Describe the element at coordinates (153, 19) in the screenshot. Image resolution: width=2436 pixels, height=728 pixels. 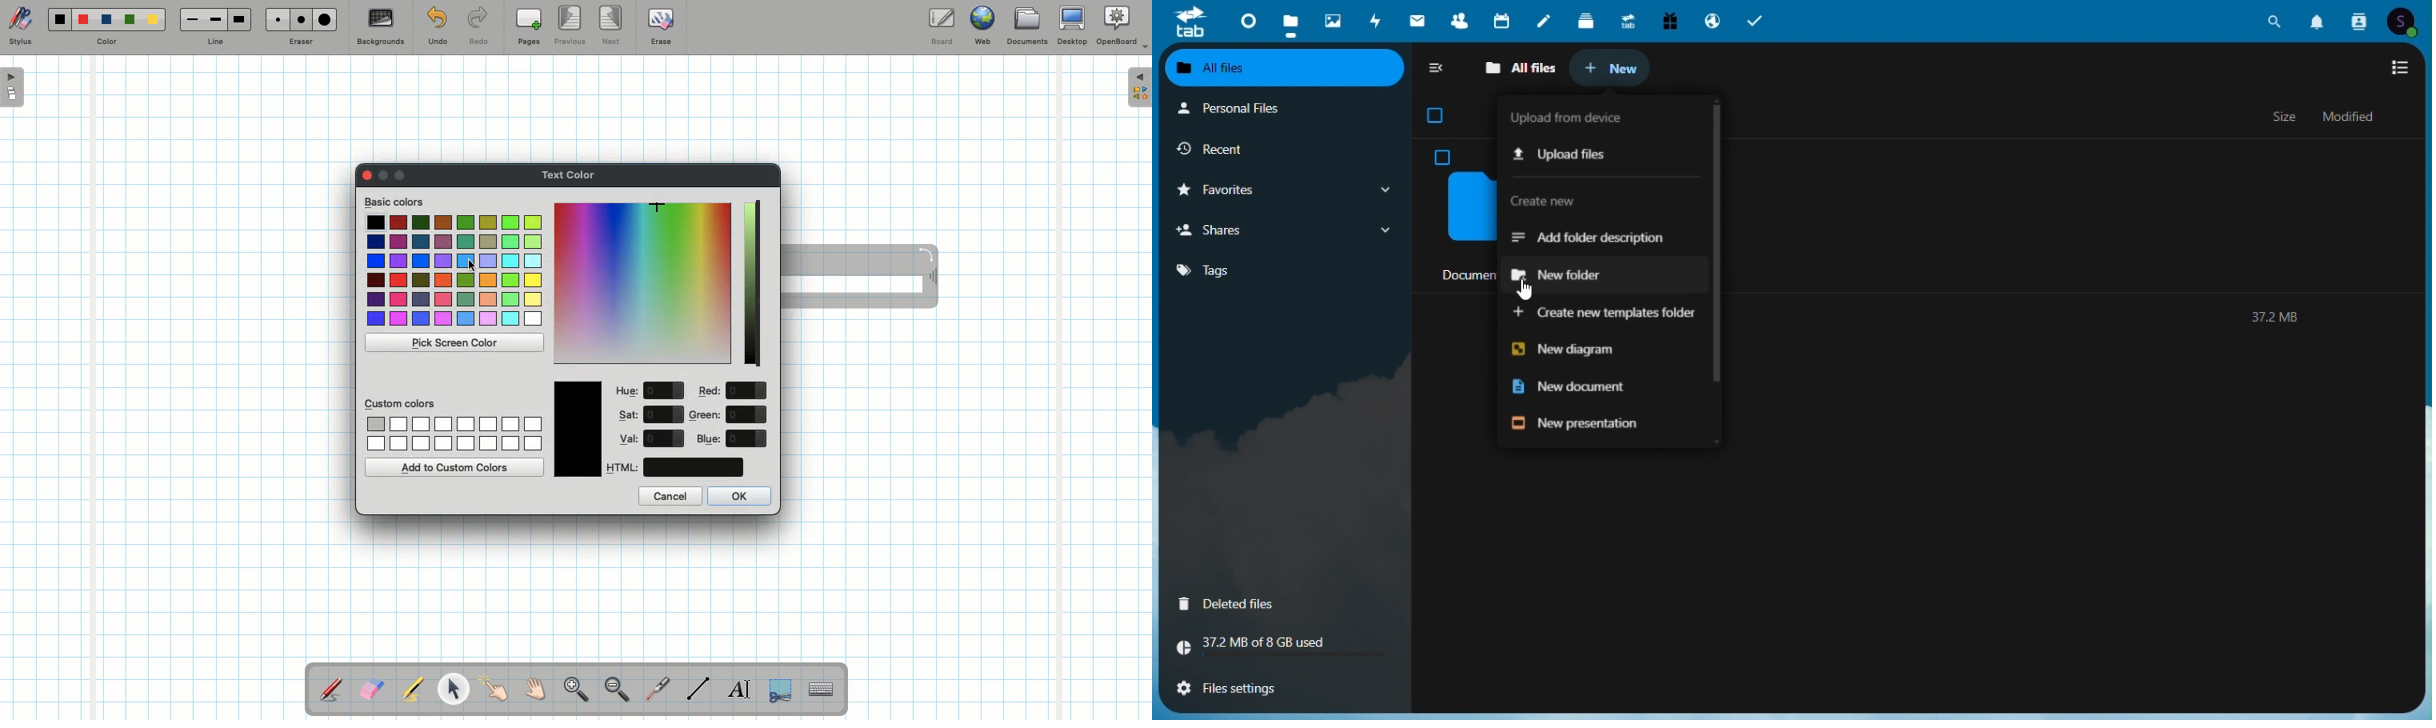
I see `Yellow` at that location.